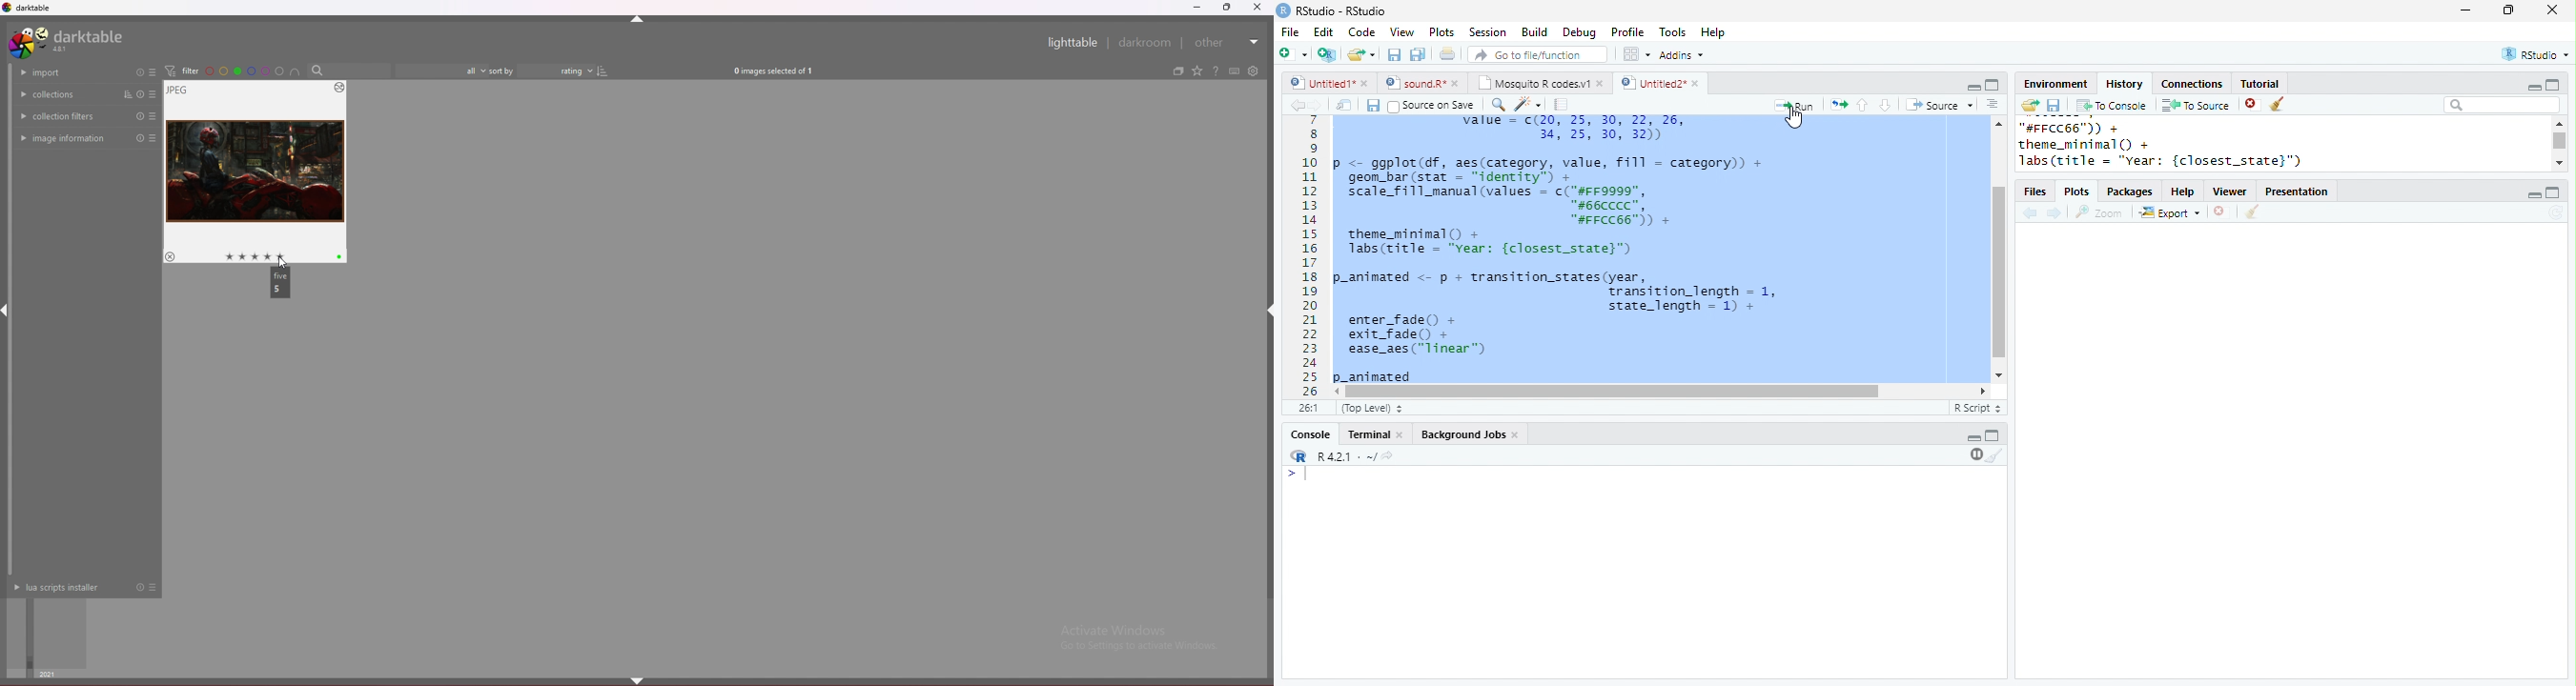 The image size is (2576, 700). I want to click on Mosquito R codes.v1, so click(1534, 83).